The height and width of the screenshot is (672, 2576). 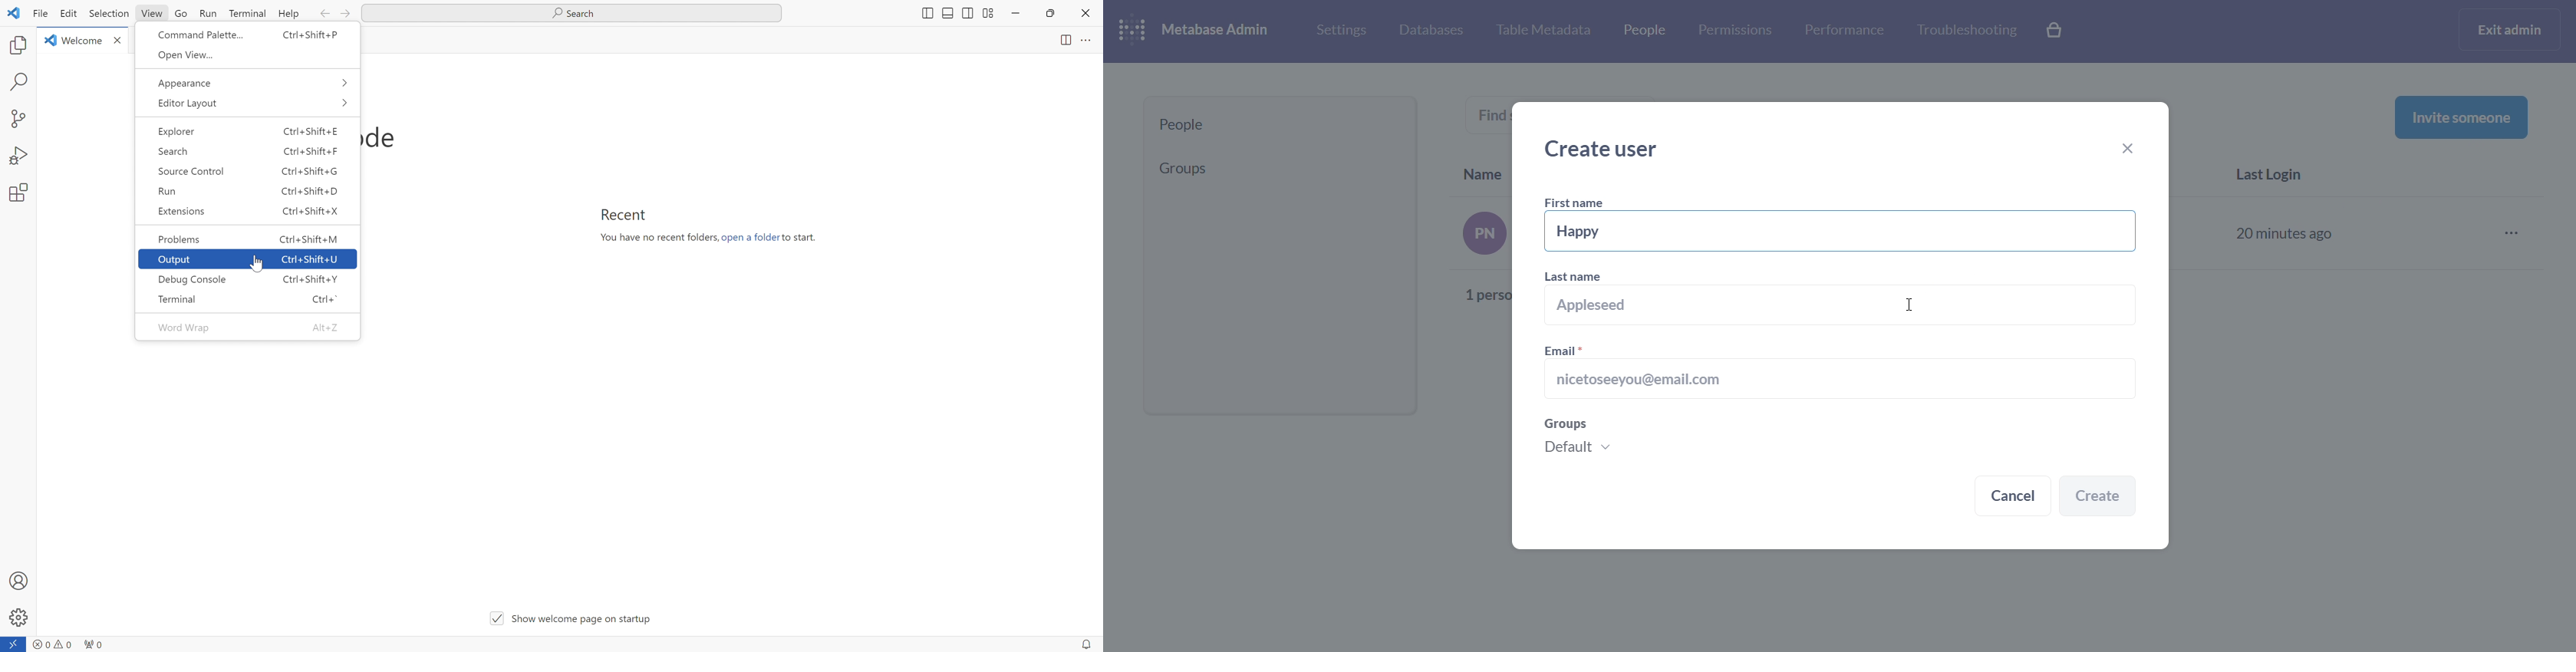 I want to click on 20 minutes ago, so click(x=2288, y=231).